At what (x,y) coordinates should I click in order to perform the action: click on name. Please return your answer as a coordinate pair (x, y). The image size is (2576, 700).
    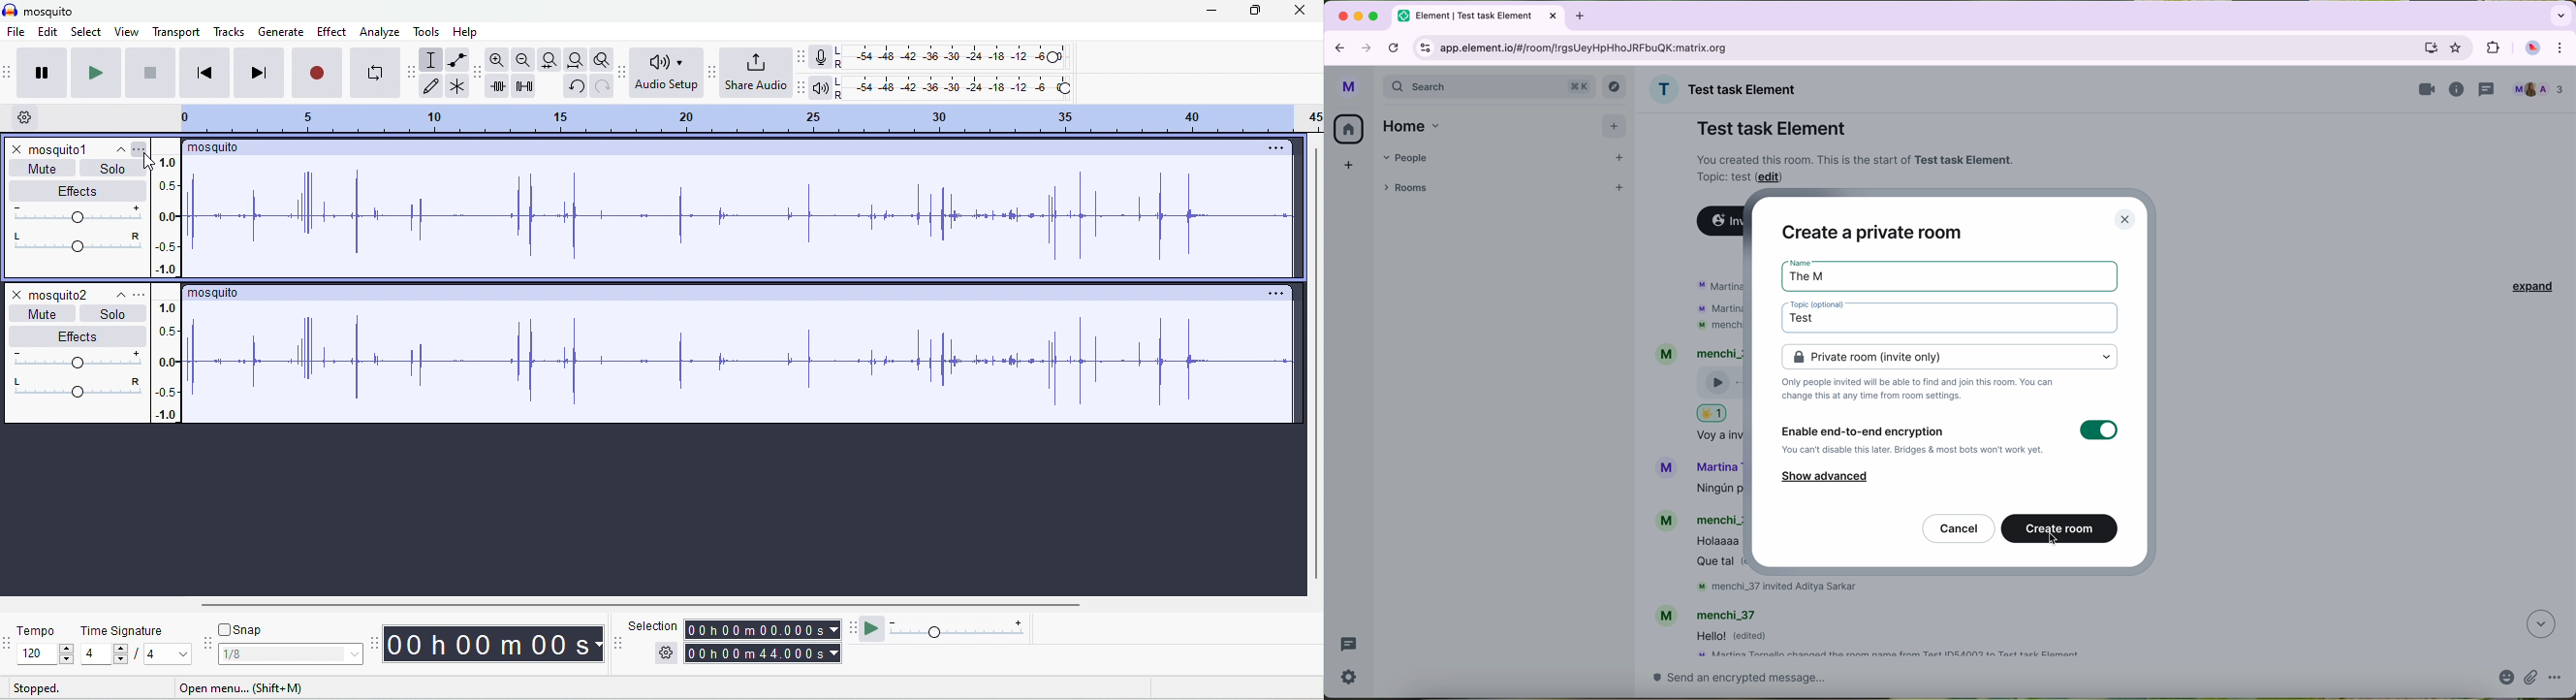
    Looking at the image, I should click on (1727, 89).